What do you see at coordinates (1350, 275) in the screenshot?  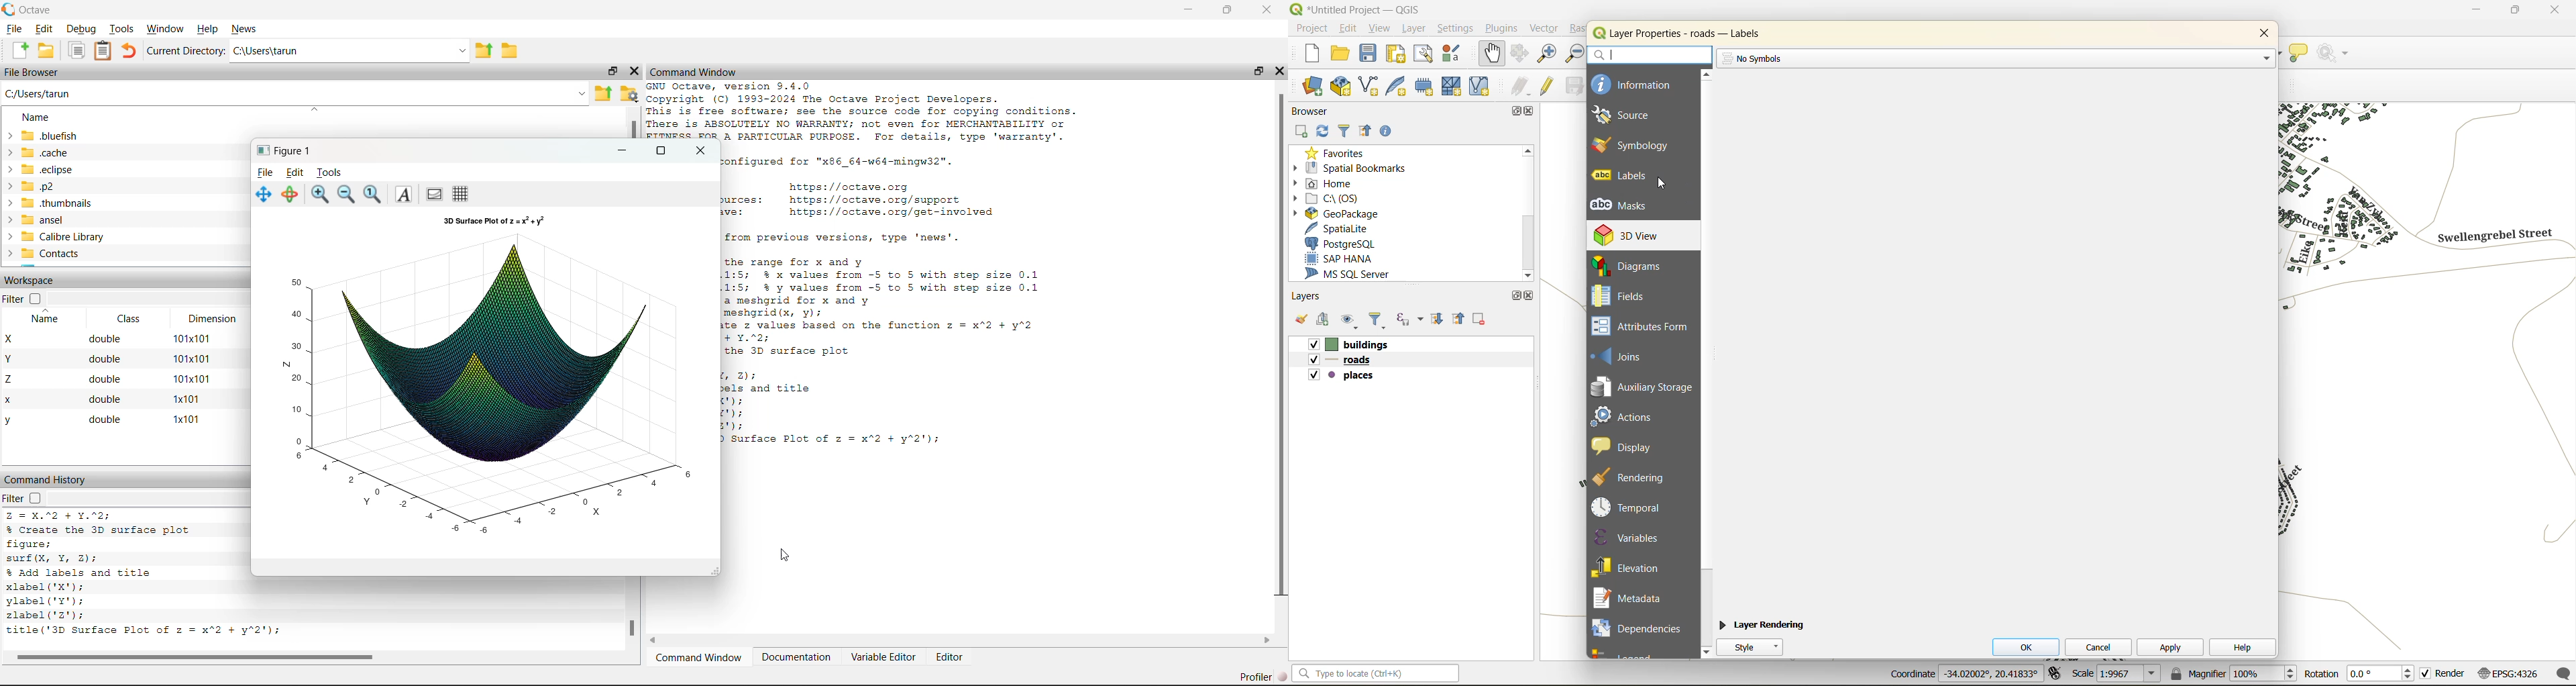 I see `ms sql server` at bounding box center [1350, 275].